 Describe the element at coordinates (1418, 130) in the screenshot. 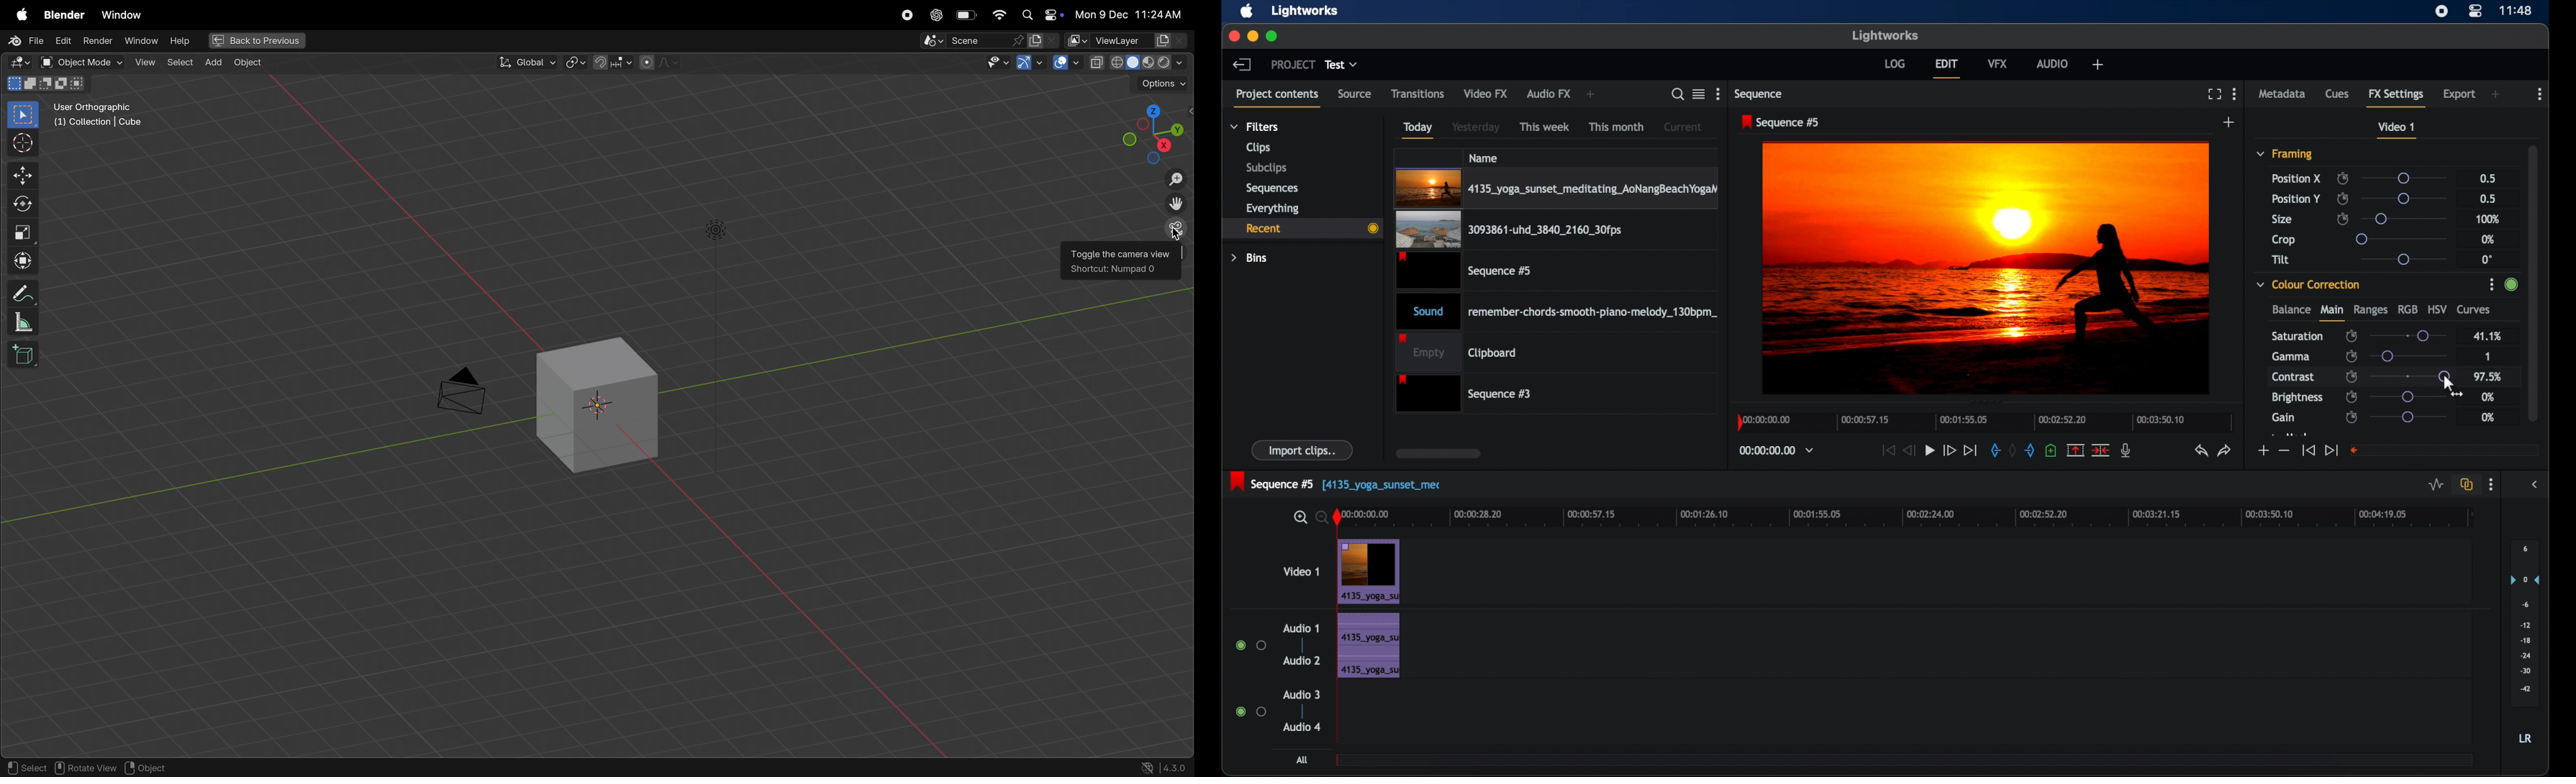

I see `today` at that location.